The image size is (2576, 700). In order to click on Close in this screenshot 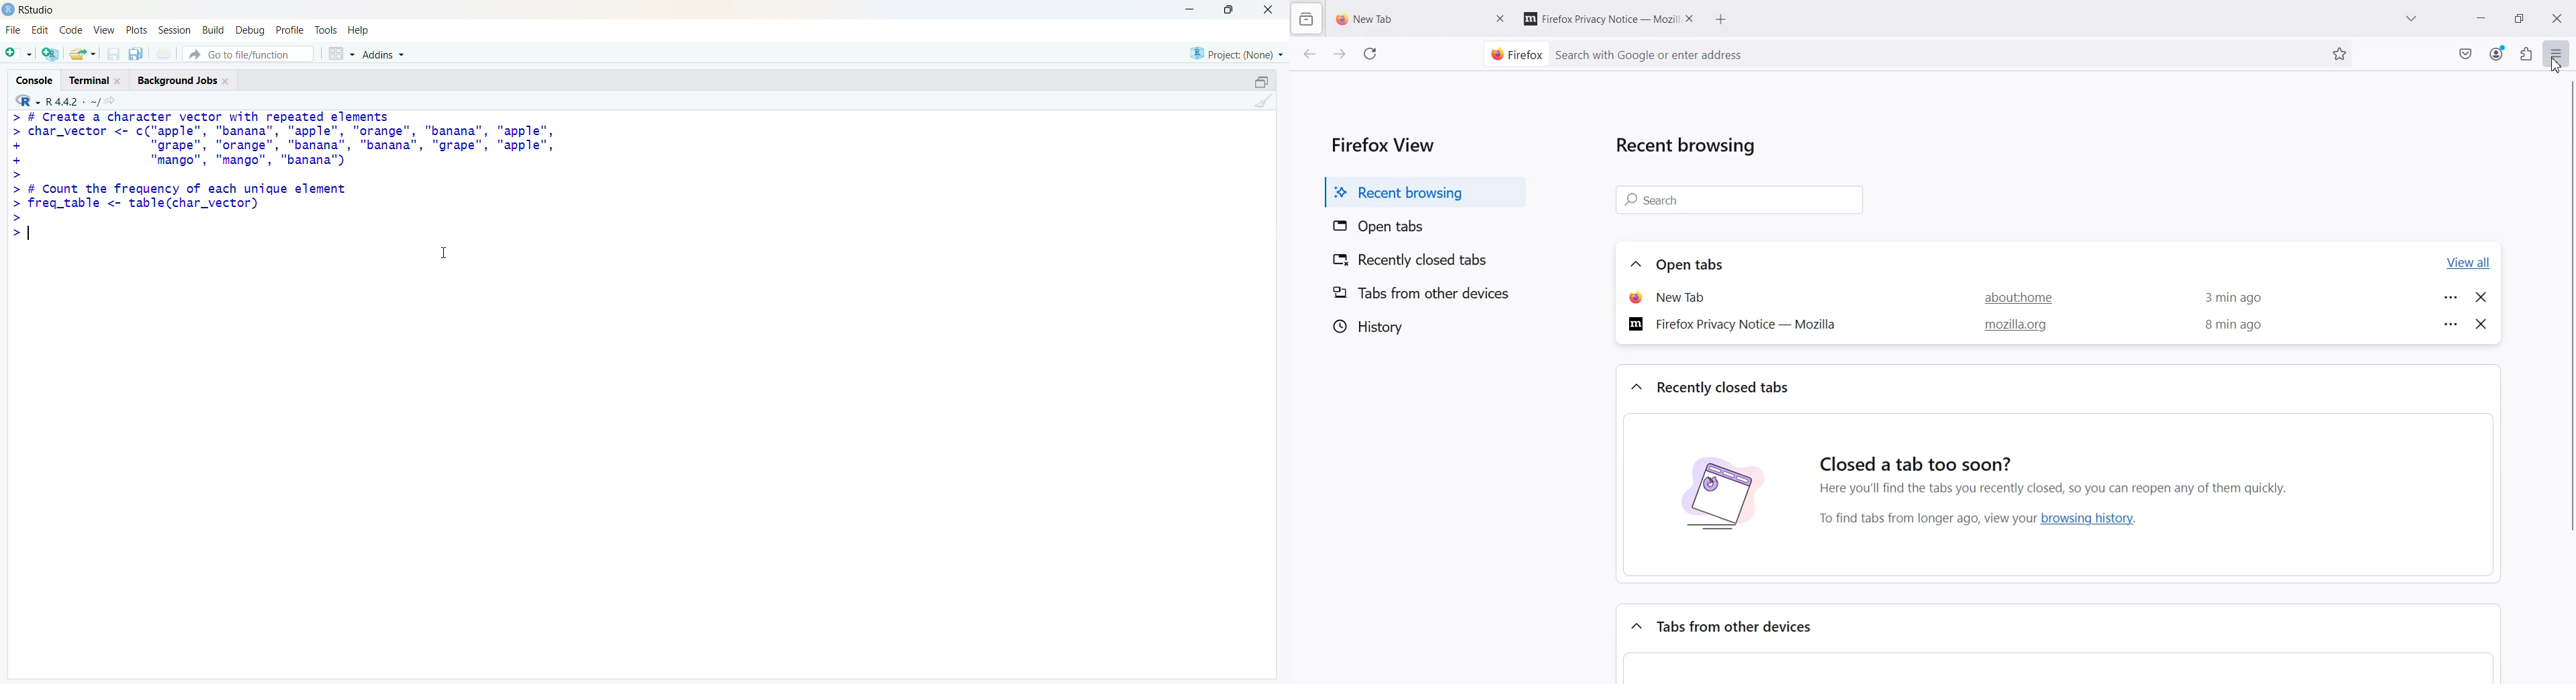, I will do `click(2482, 296)`.